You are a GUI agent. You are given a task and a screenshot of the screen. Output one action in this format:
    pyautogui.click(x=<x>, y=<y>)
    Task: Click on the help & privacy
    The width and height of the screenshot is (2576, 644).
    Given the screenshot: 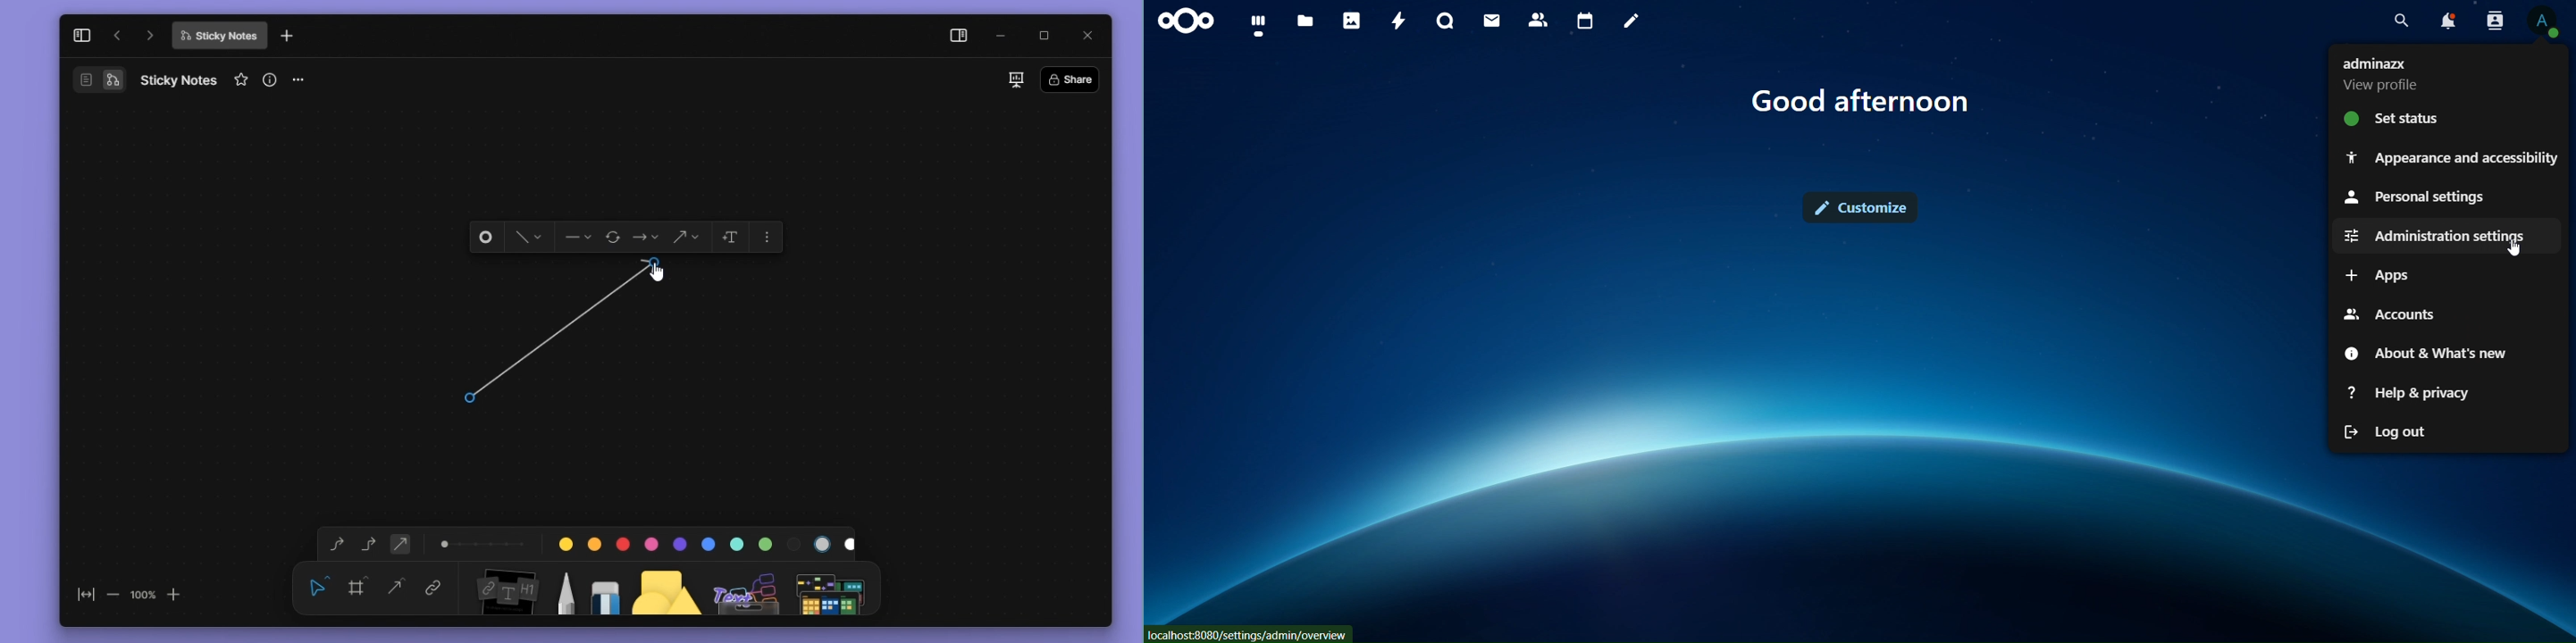 What is the action you would take?
    pyautogui.click(x=2410, y=392)
    